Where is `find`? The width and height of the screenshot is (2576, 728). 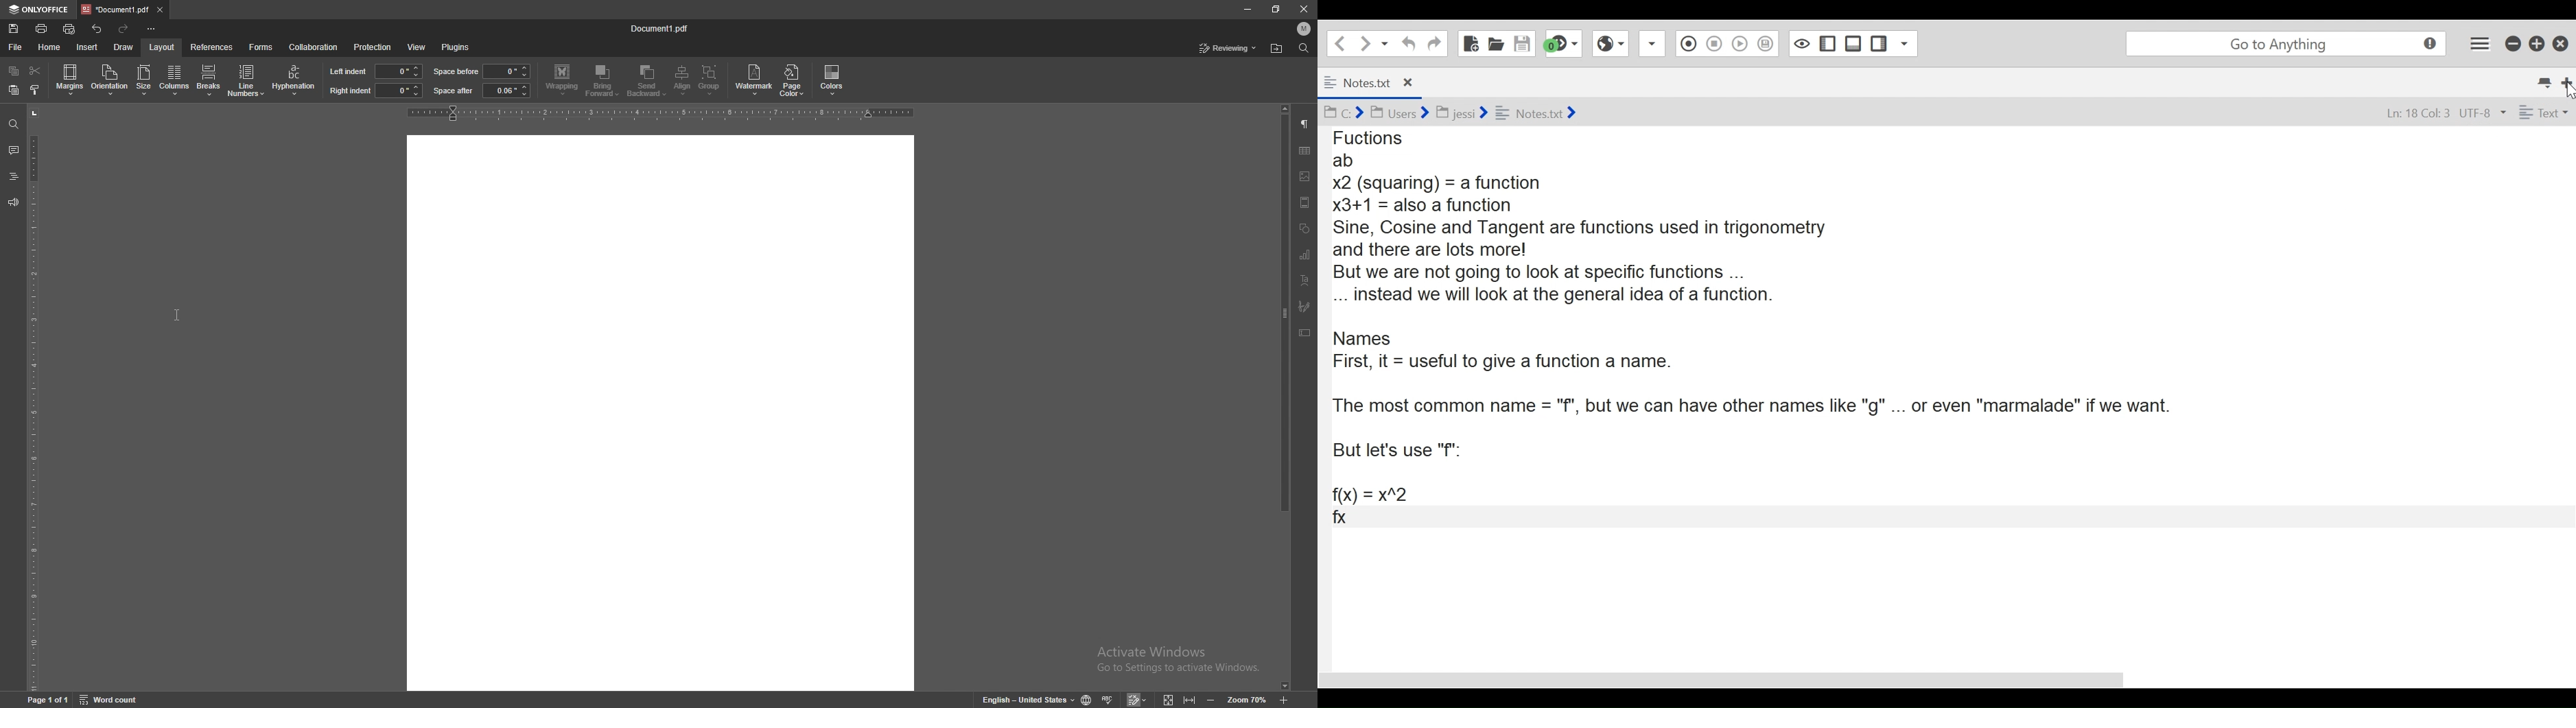 find is located at coordinates (1304, 48).